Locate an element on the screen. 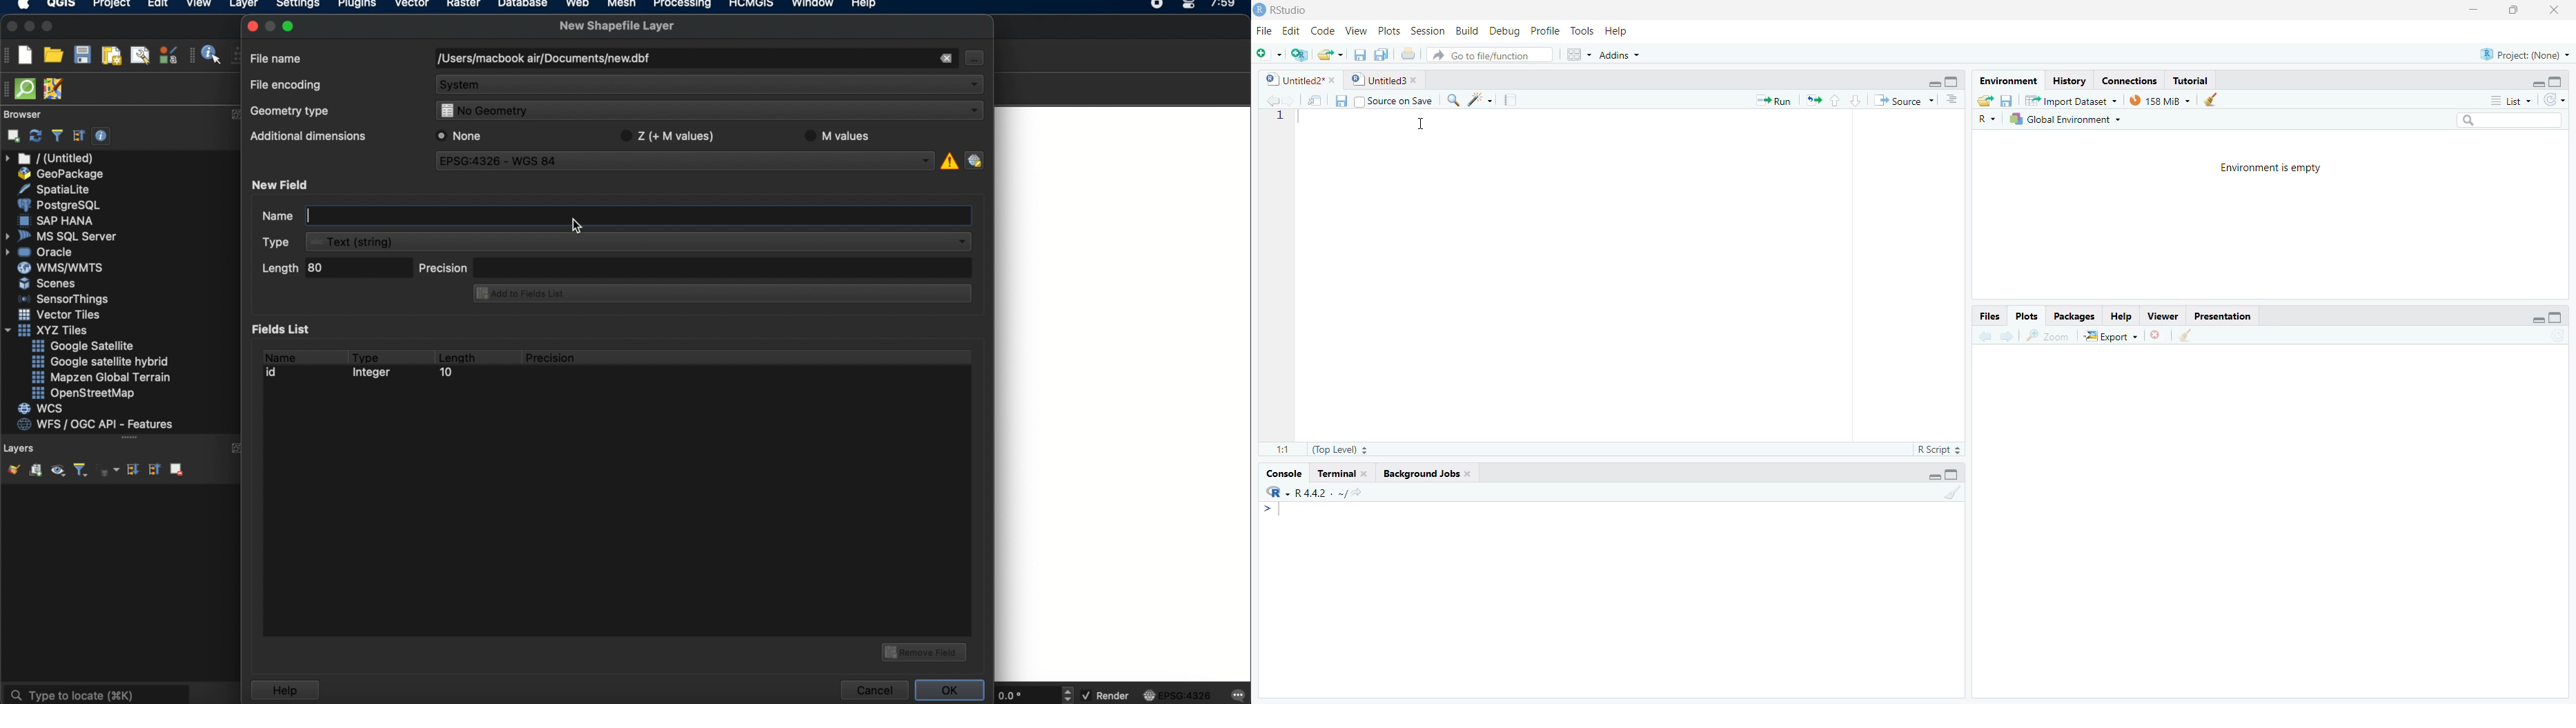 This screenshot has width=2576, height=728. file name, type, location is located at coordinates (543, 59).